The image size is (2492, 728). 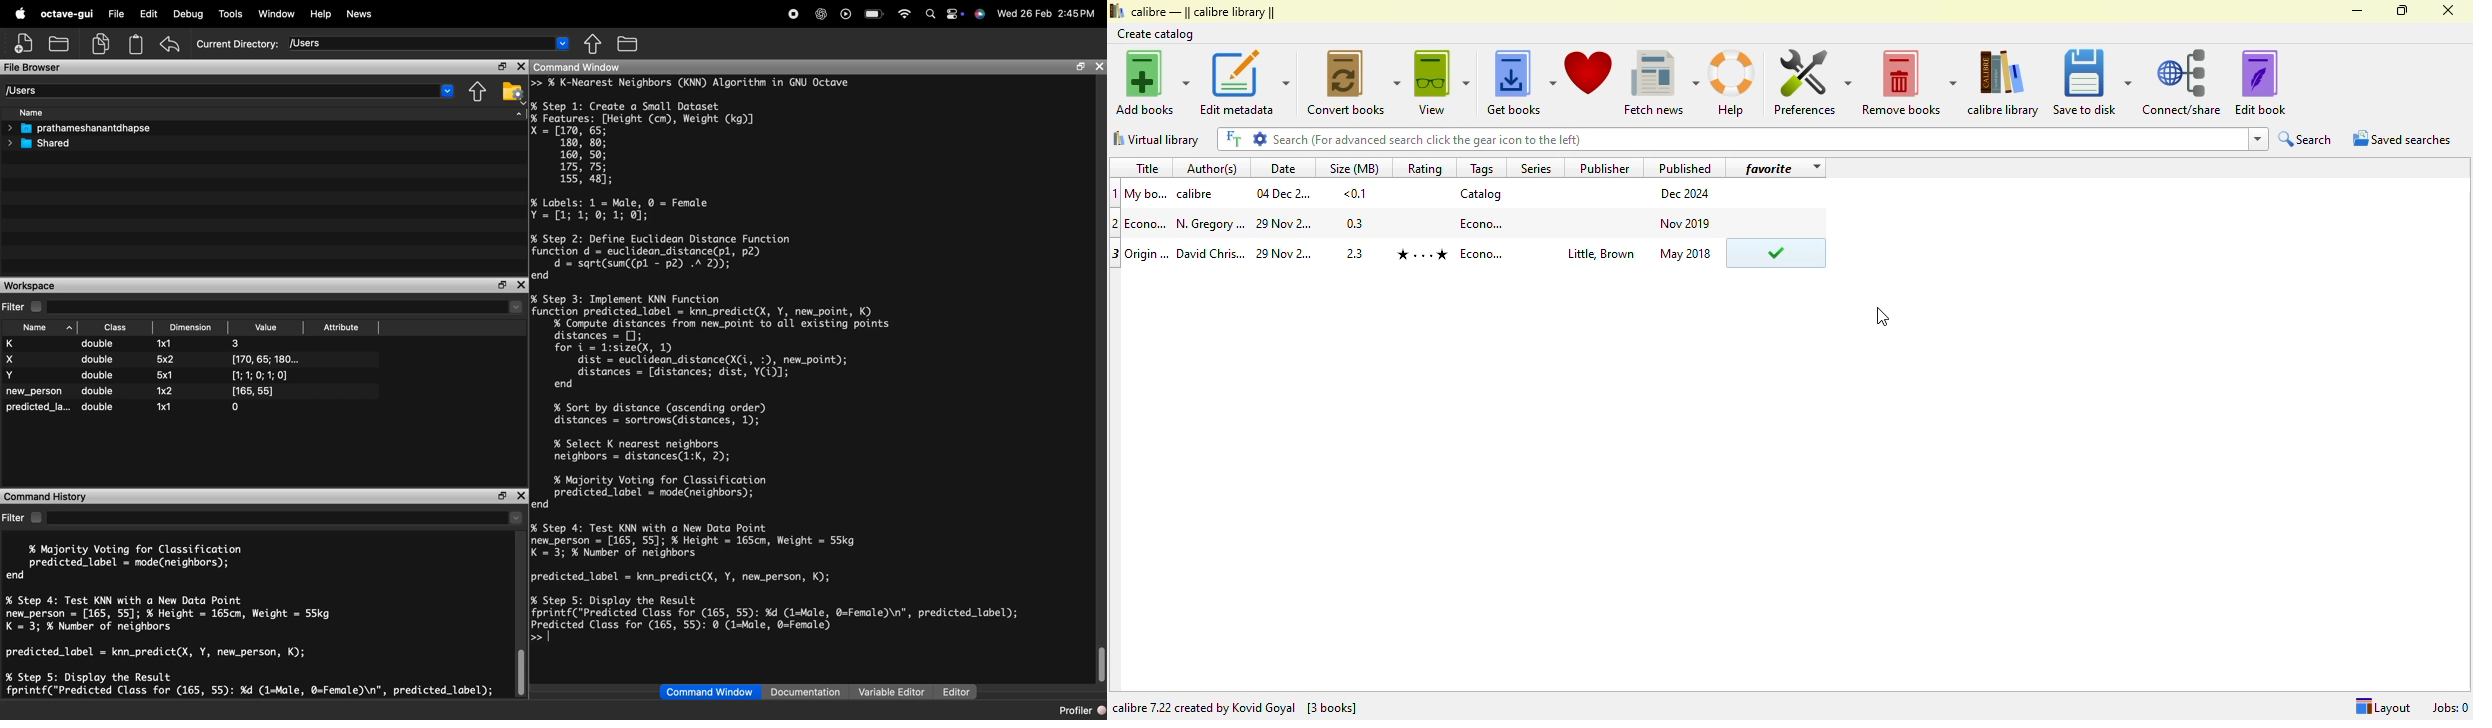 What do you see at coordinates (1232, 139) in the screenshot?
I see `FT` at bounding box center [1232, 139].